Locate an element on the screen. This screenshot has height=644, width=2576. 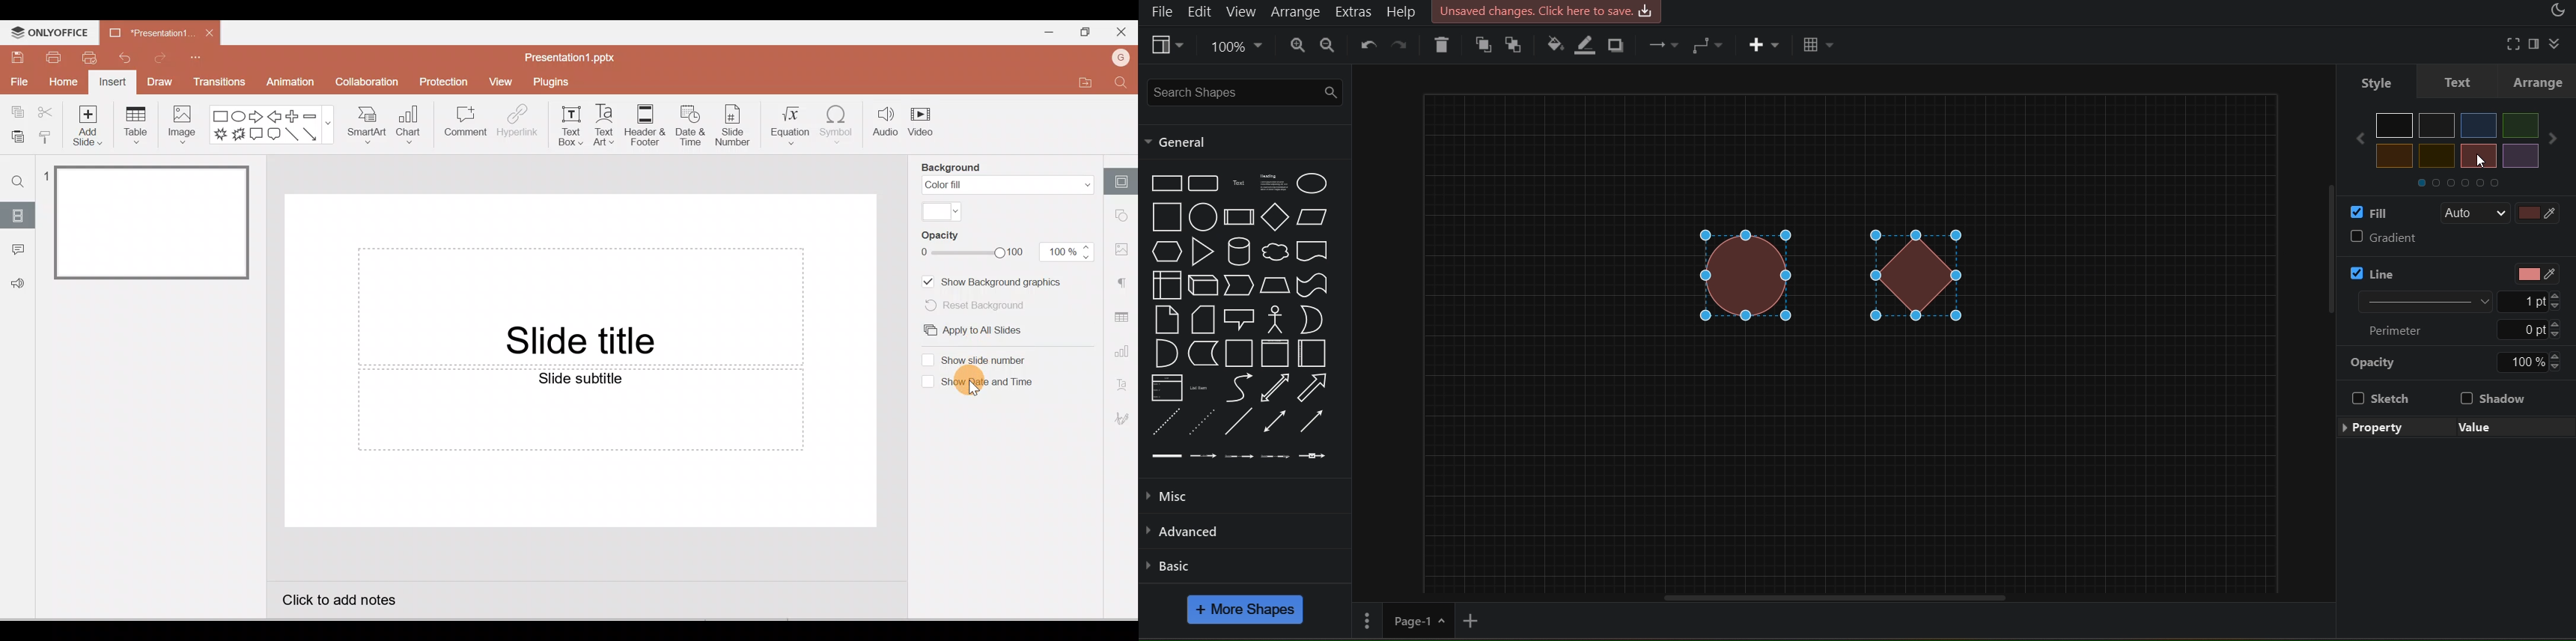
undo is located at coordinates (1368, 44).